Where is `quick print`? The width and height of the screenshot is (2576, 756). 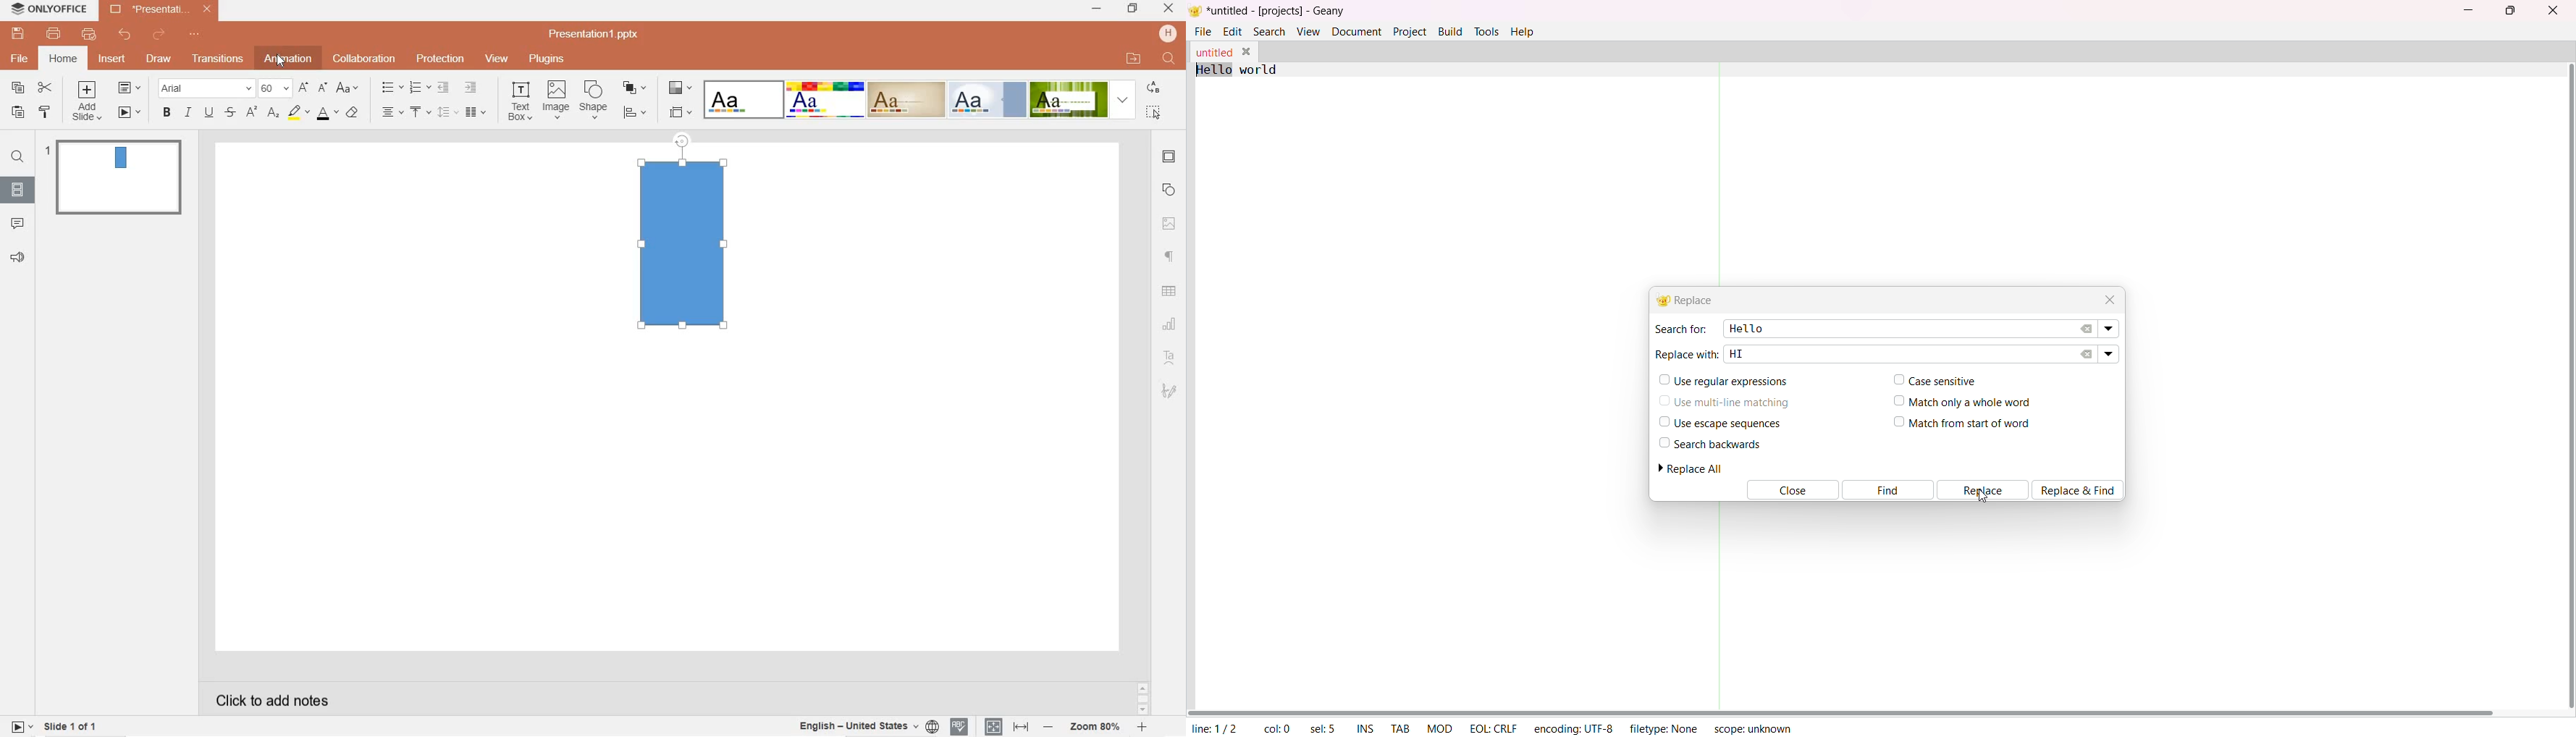
quick print is located at coordinates (88, 35).